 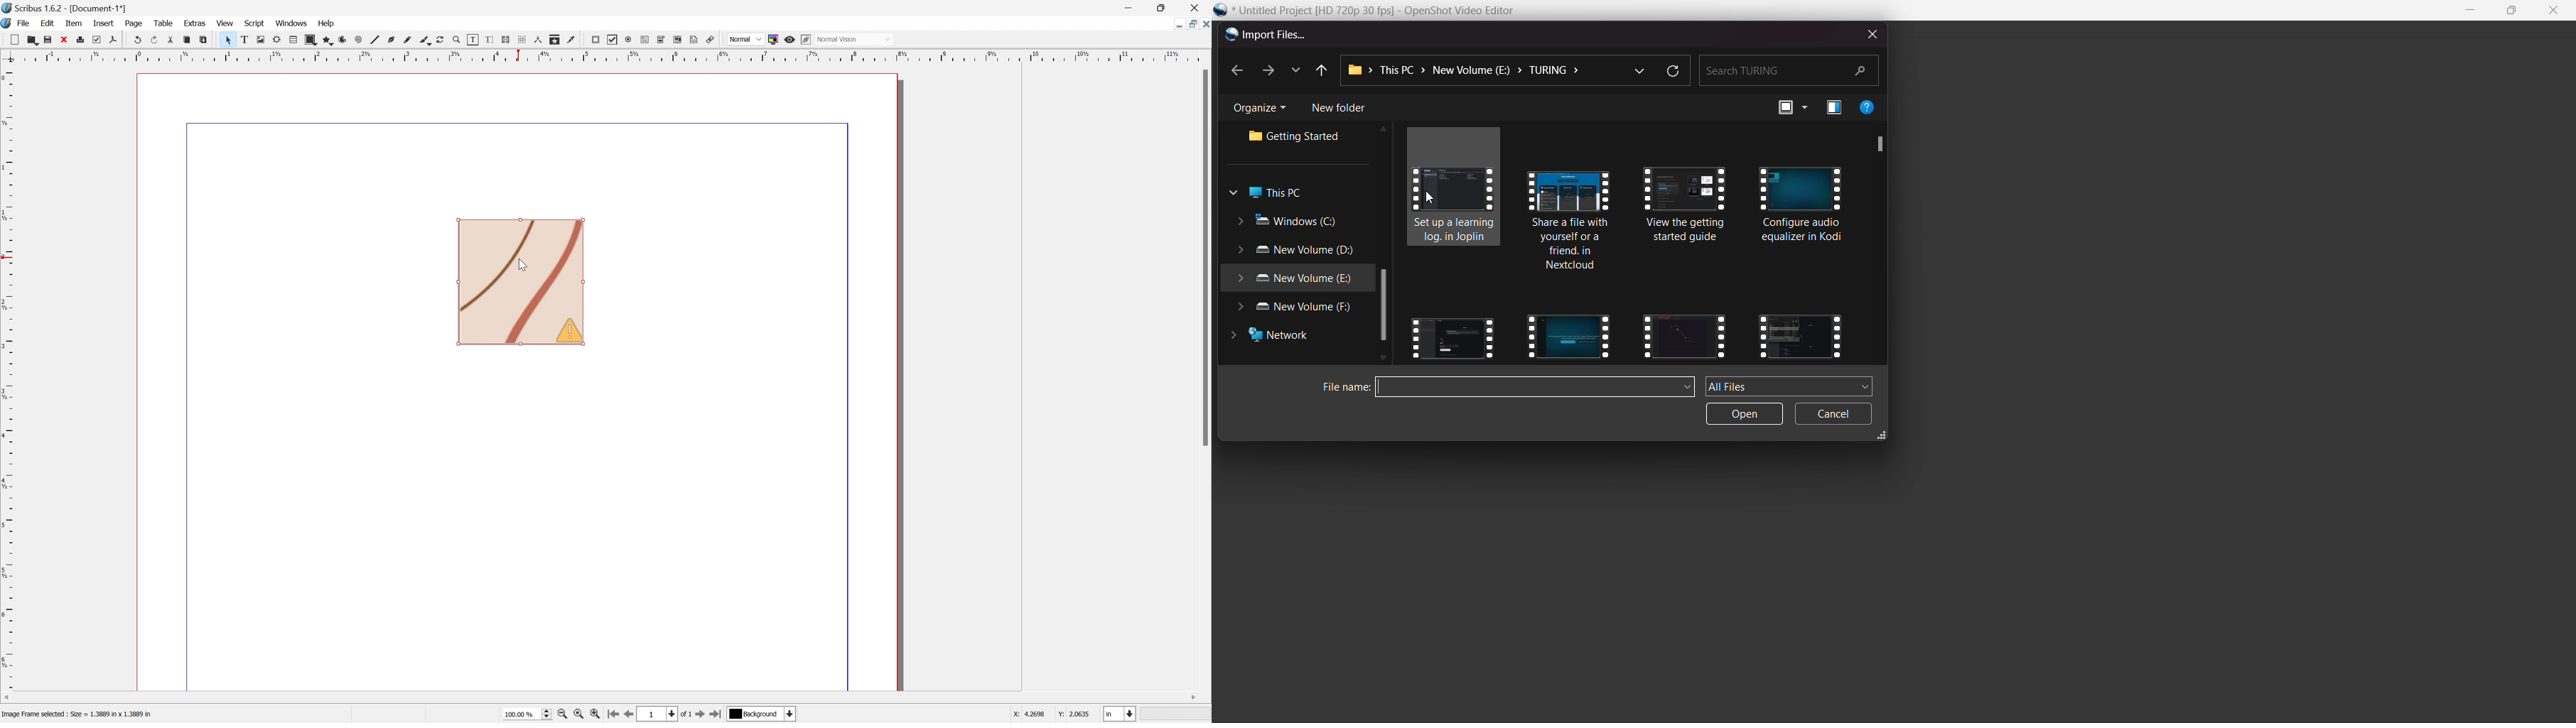 I want to click on Zoom to 100%, so click(x=579, y=715).